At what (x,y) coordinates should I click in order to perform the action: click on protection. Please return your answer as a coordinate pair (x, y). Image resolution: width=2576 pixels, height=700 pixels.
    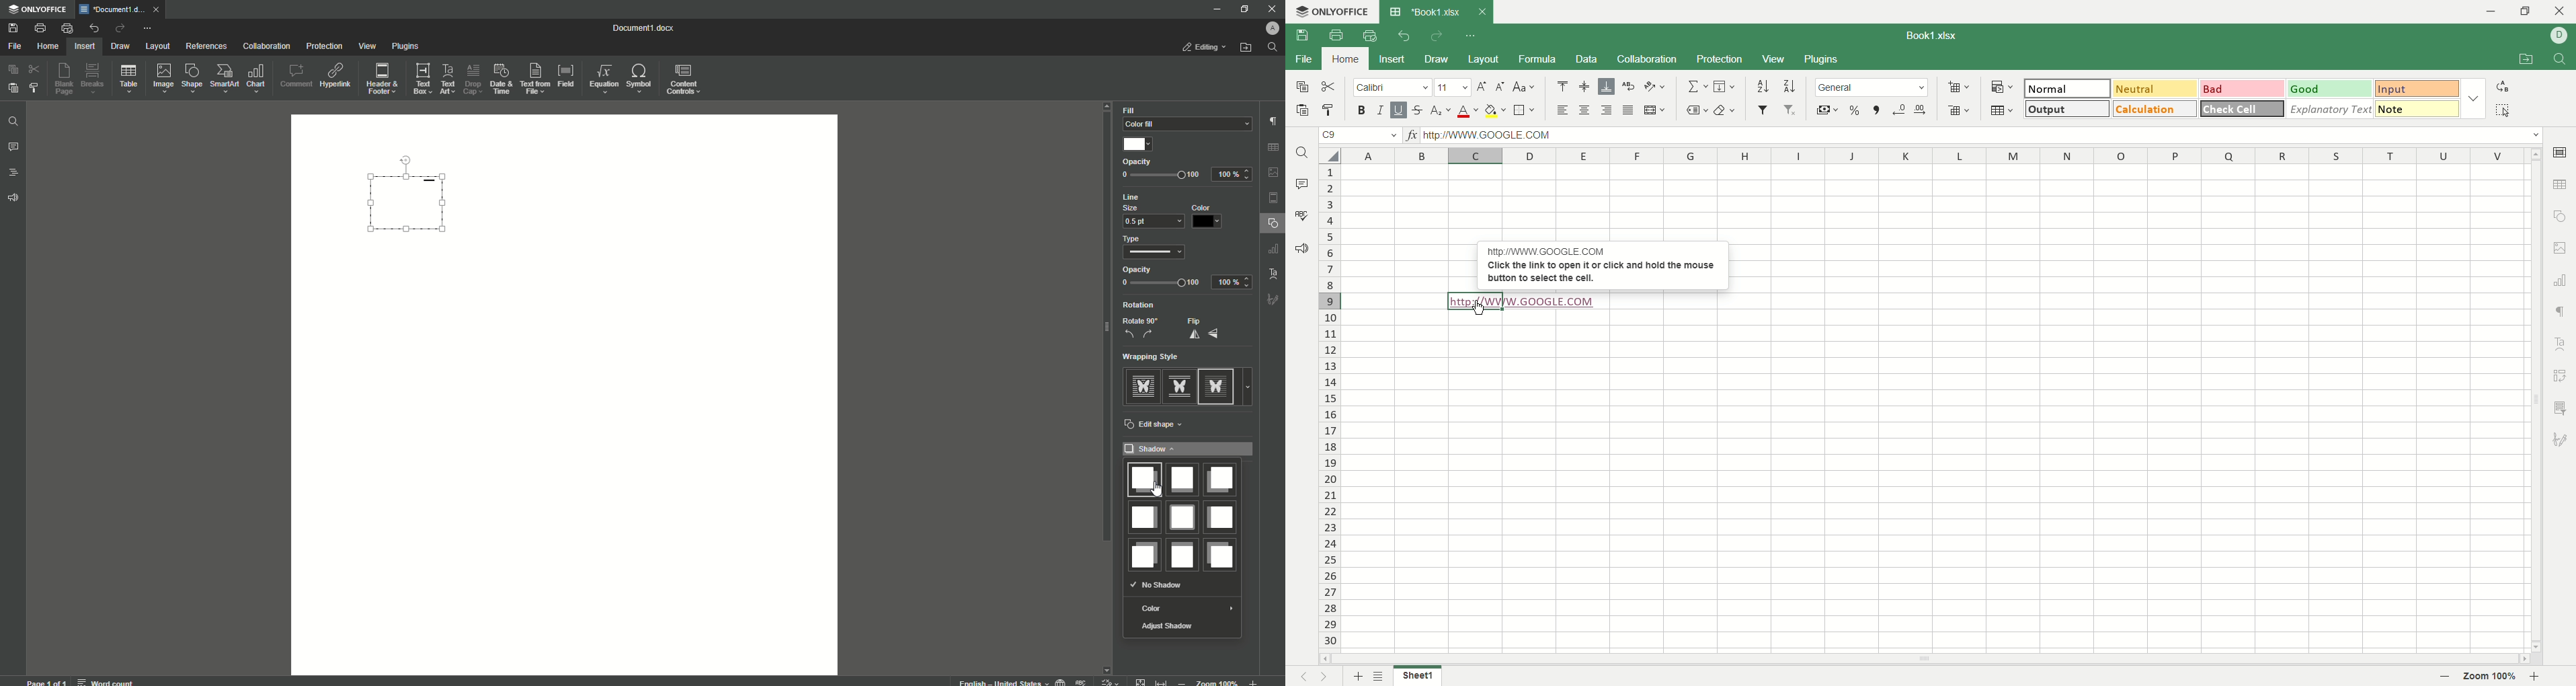
    Looking at the image, I should click on (1718, 59).